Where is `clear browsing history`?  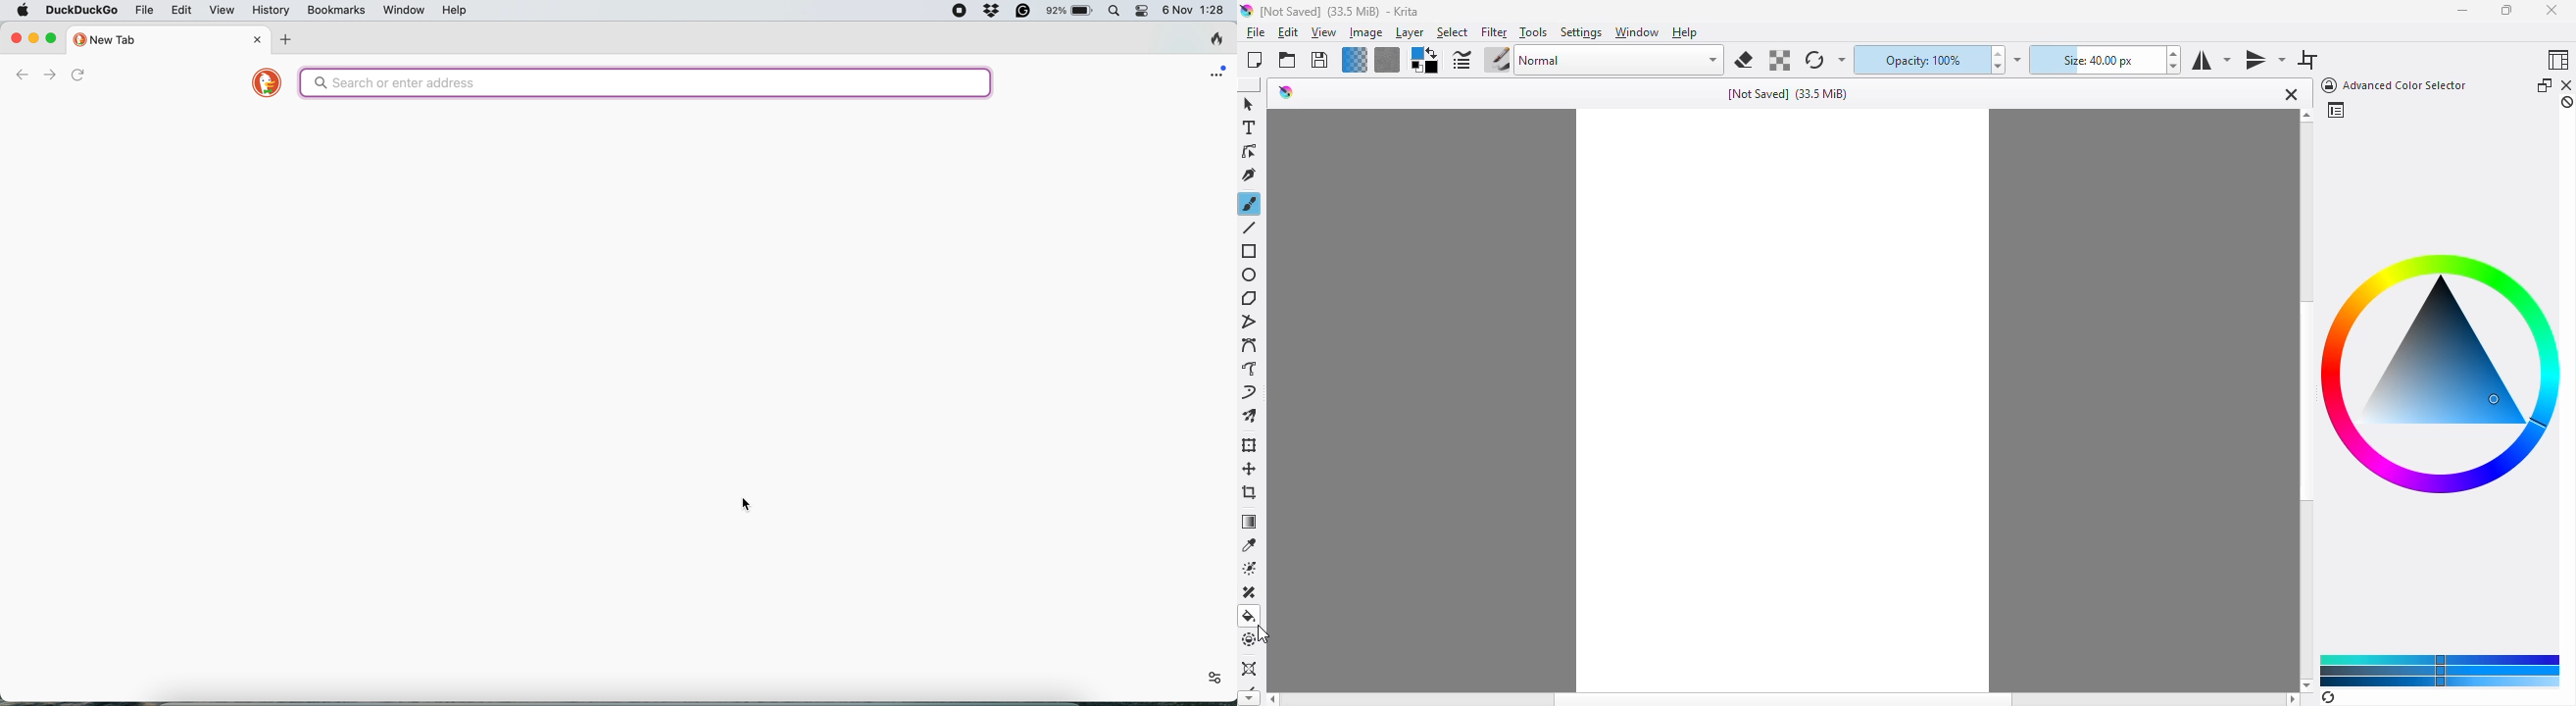
clear browsing history is located at coordinates (1218, 38).